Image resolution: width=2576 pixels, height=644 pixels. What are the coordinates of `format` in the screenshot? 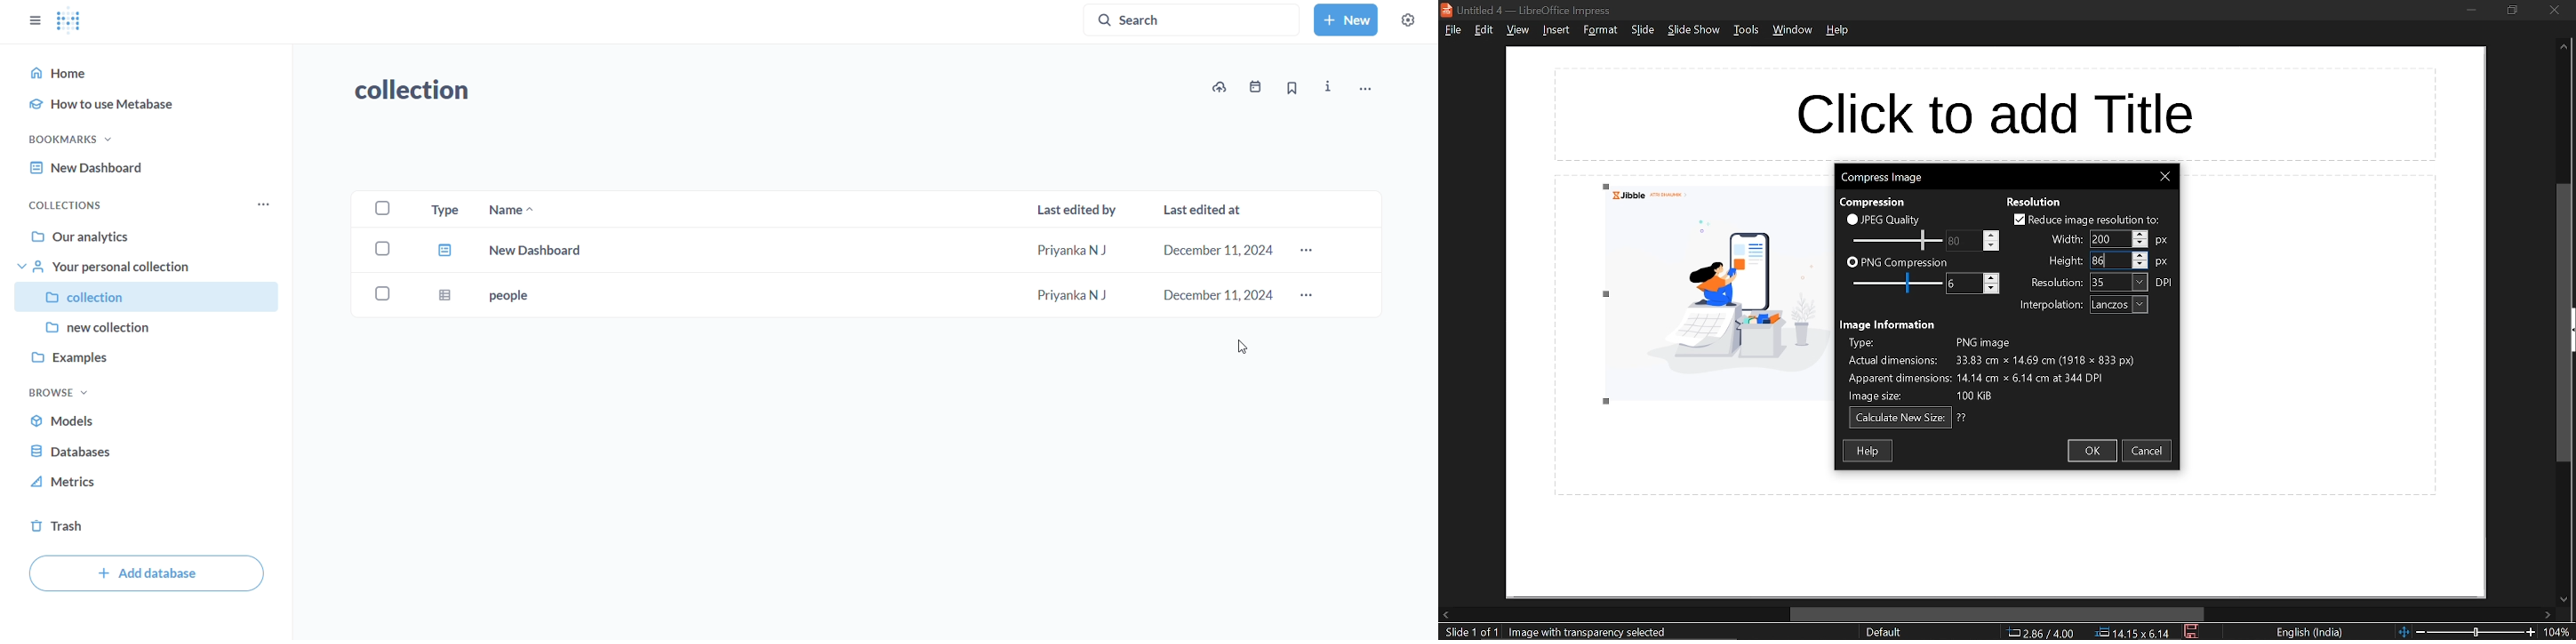 It's located at (1600, 29).